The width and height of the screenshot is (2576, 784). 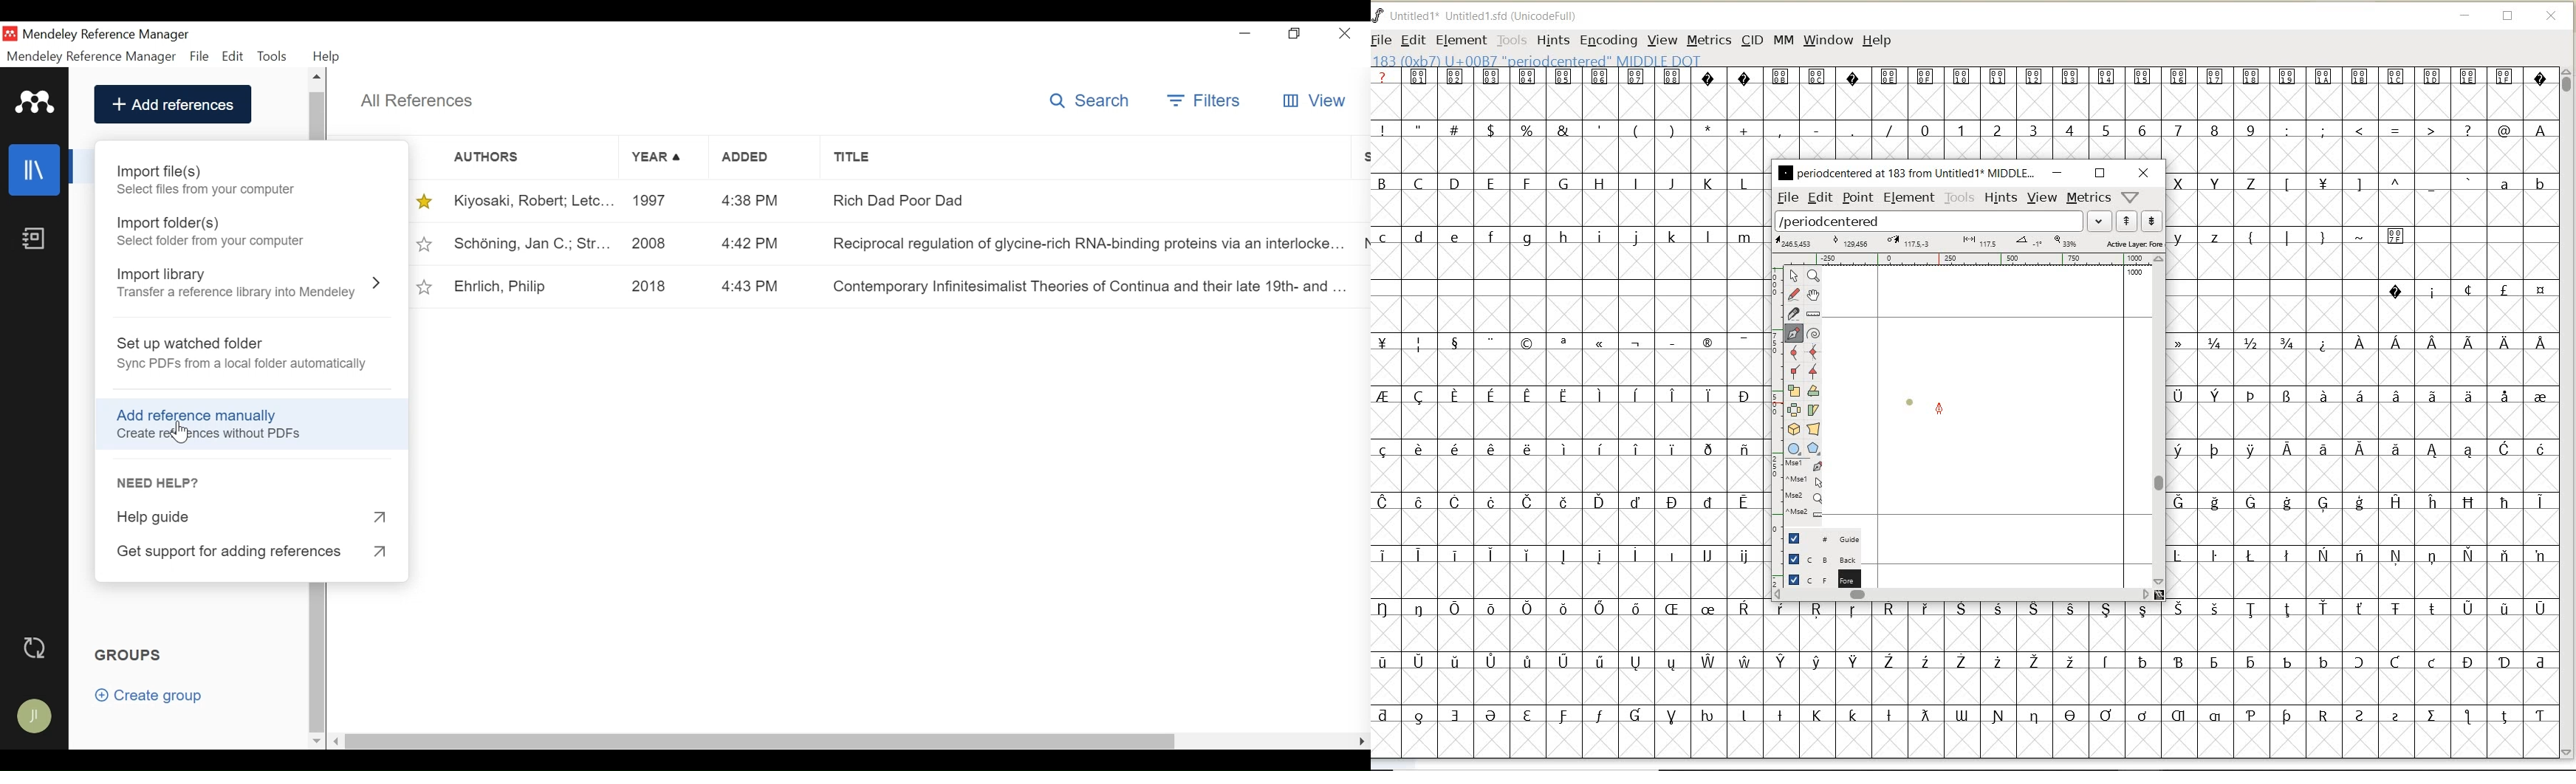 What do you see at coordinates (2135, 274) in the screenshot?
I see `1000` at bounding box center [2135, 274].